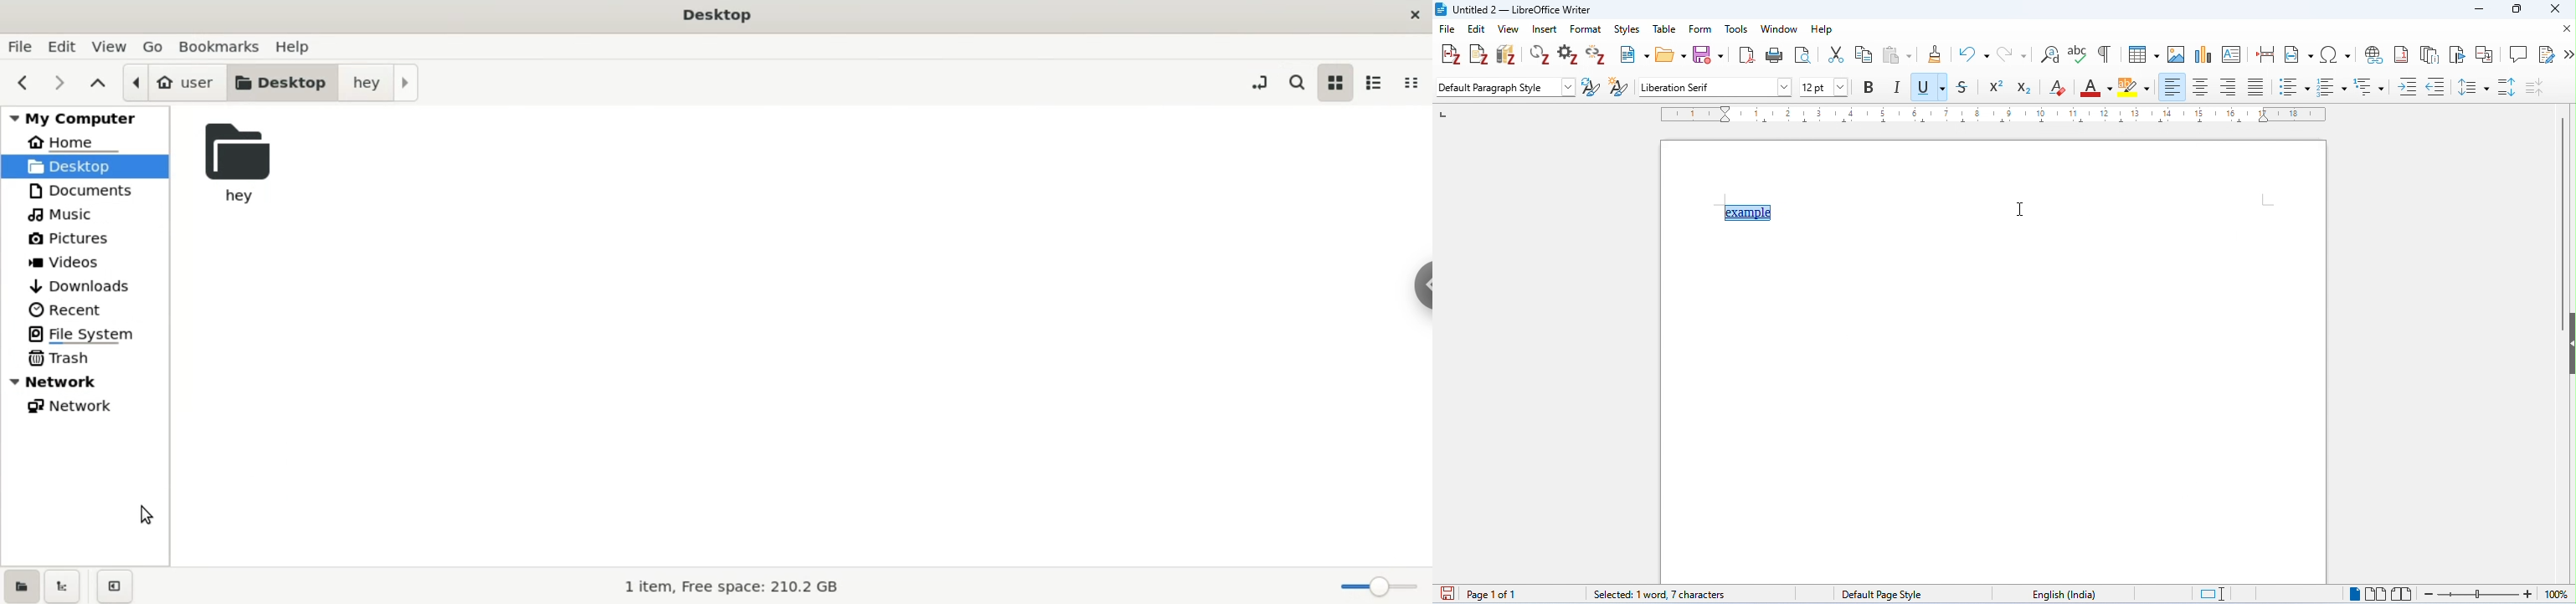 This screenshot has height=616, width=2576. Describe the element at coordinates (1591, 88) in the screenshot. I see `update selected style` at that location.